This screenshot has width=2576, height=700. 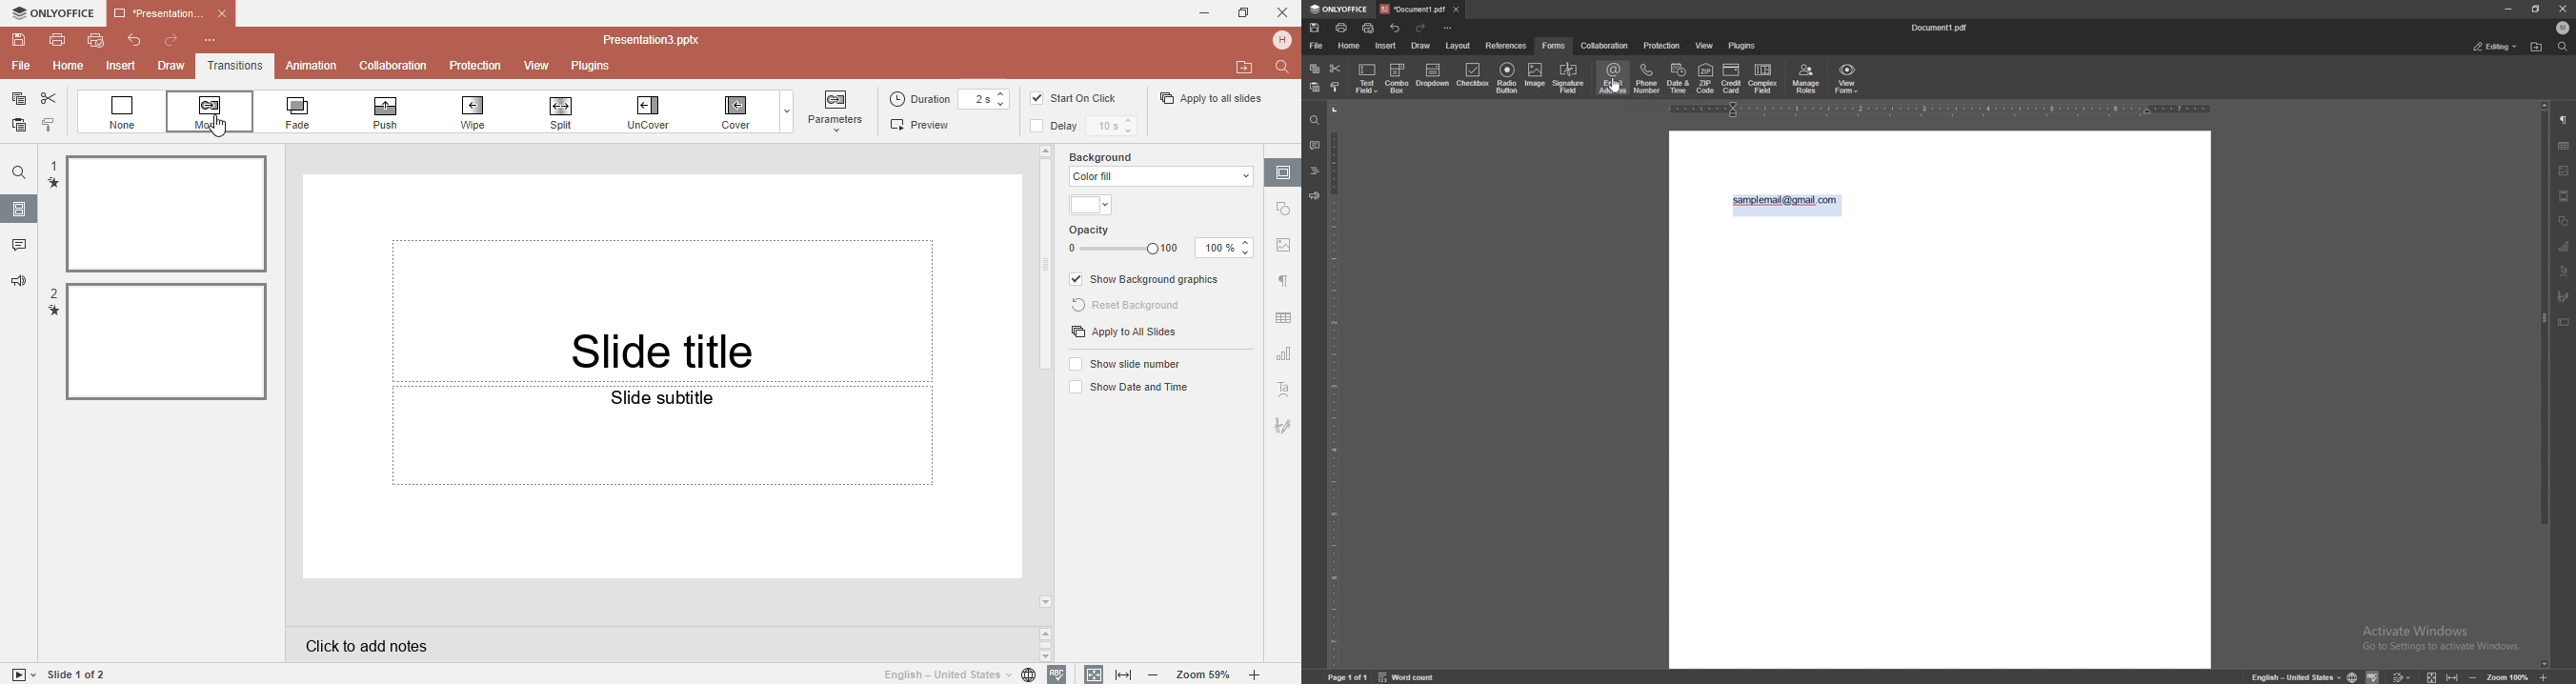 What do you see at coordinates (1126, 389) in the screenshot?
I see `Show date and time` at bounding box center [1126, 389].